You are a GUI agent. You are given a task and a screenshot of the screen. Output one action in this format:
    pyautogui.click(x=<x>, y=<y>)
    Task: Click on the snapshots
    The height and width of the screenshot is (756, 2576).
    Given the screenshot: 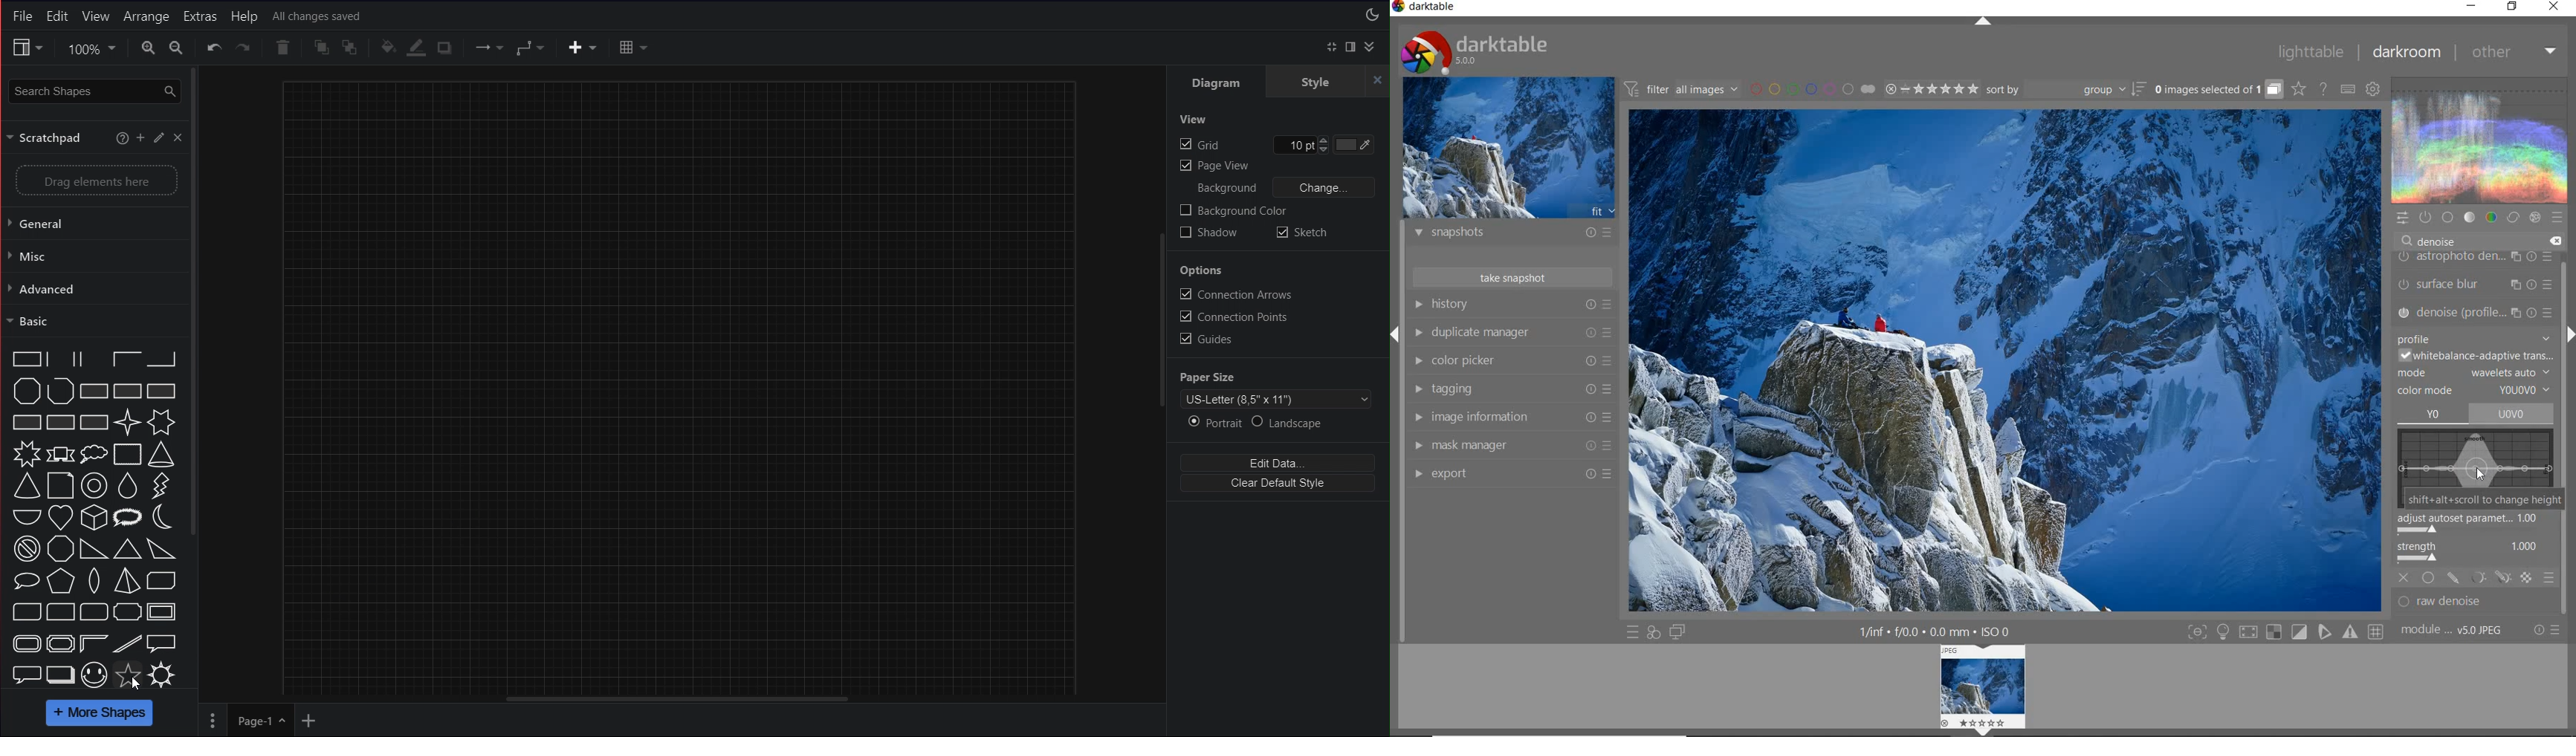 What is the action you would take?
    pyautogui.click(x=1513, y=234)
    